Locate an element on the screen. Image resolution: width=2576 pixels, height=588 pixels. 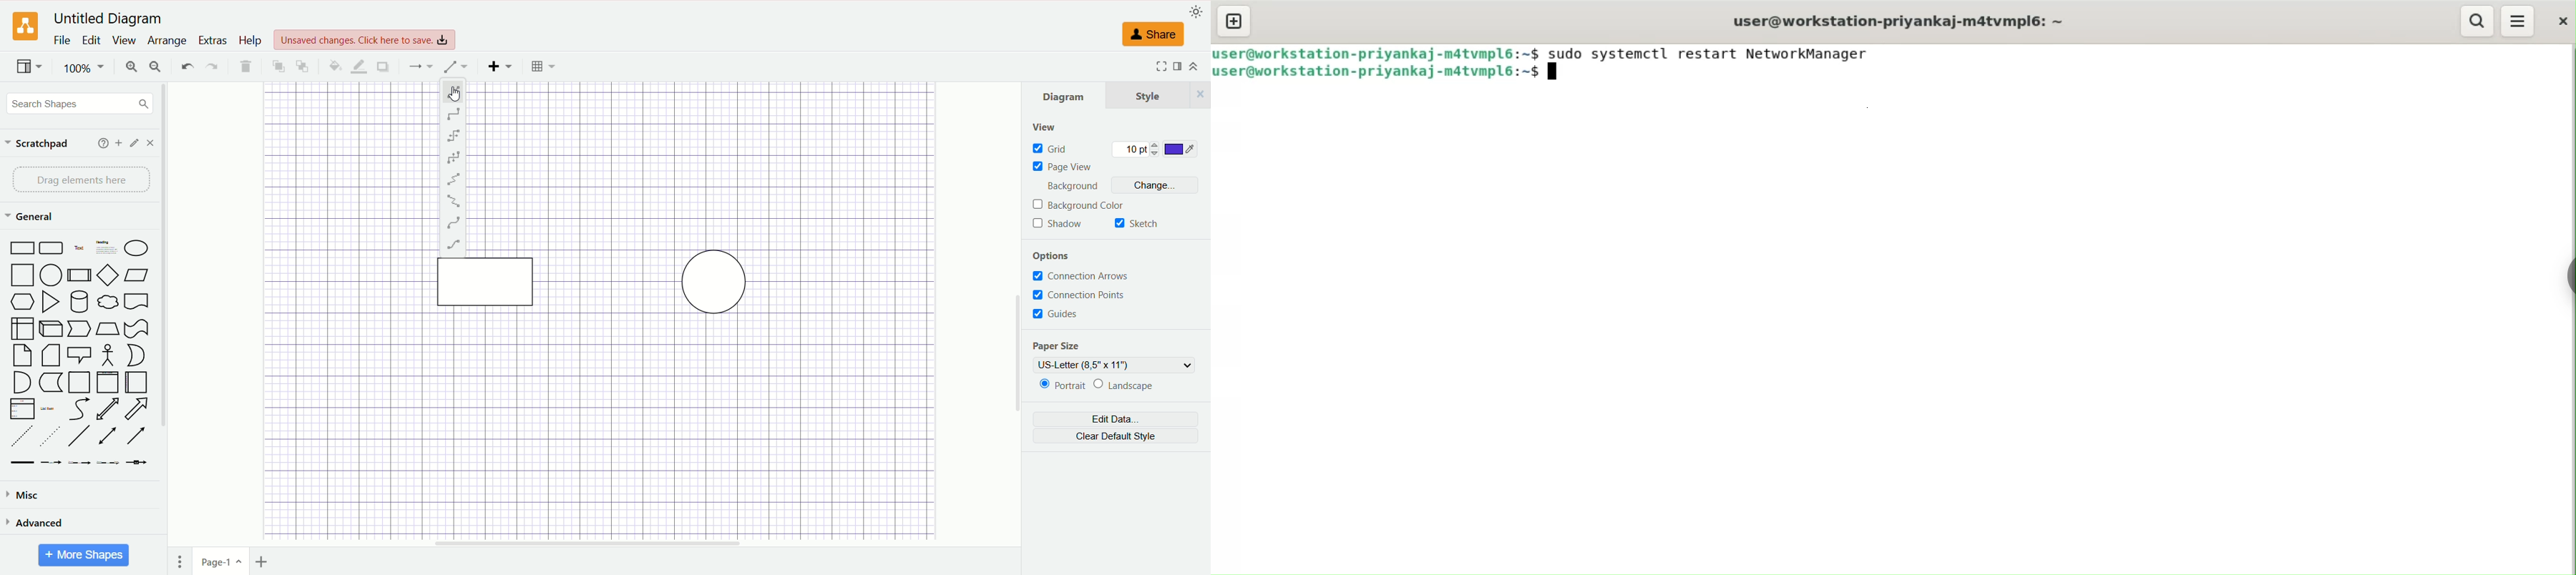
rectangle is located at coordinates (486, 281).